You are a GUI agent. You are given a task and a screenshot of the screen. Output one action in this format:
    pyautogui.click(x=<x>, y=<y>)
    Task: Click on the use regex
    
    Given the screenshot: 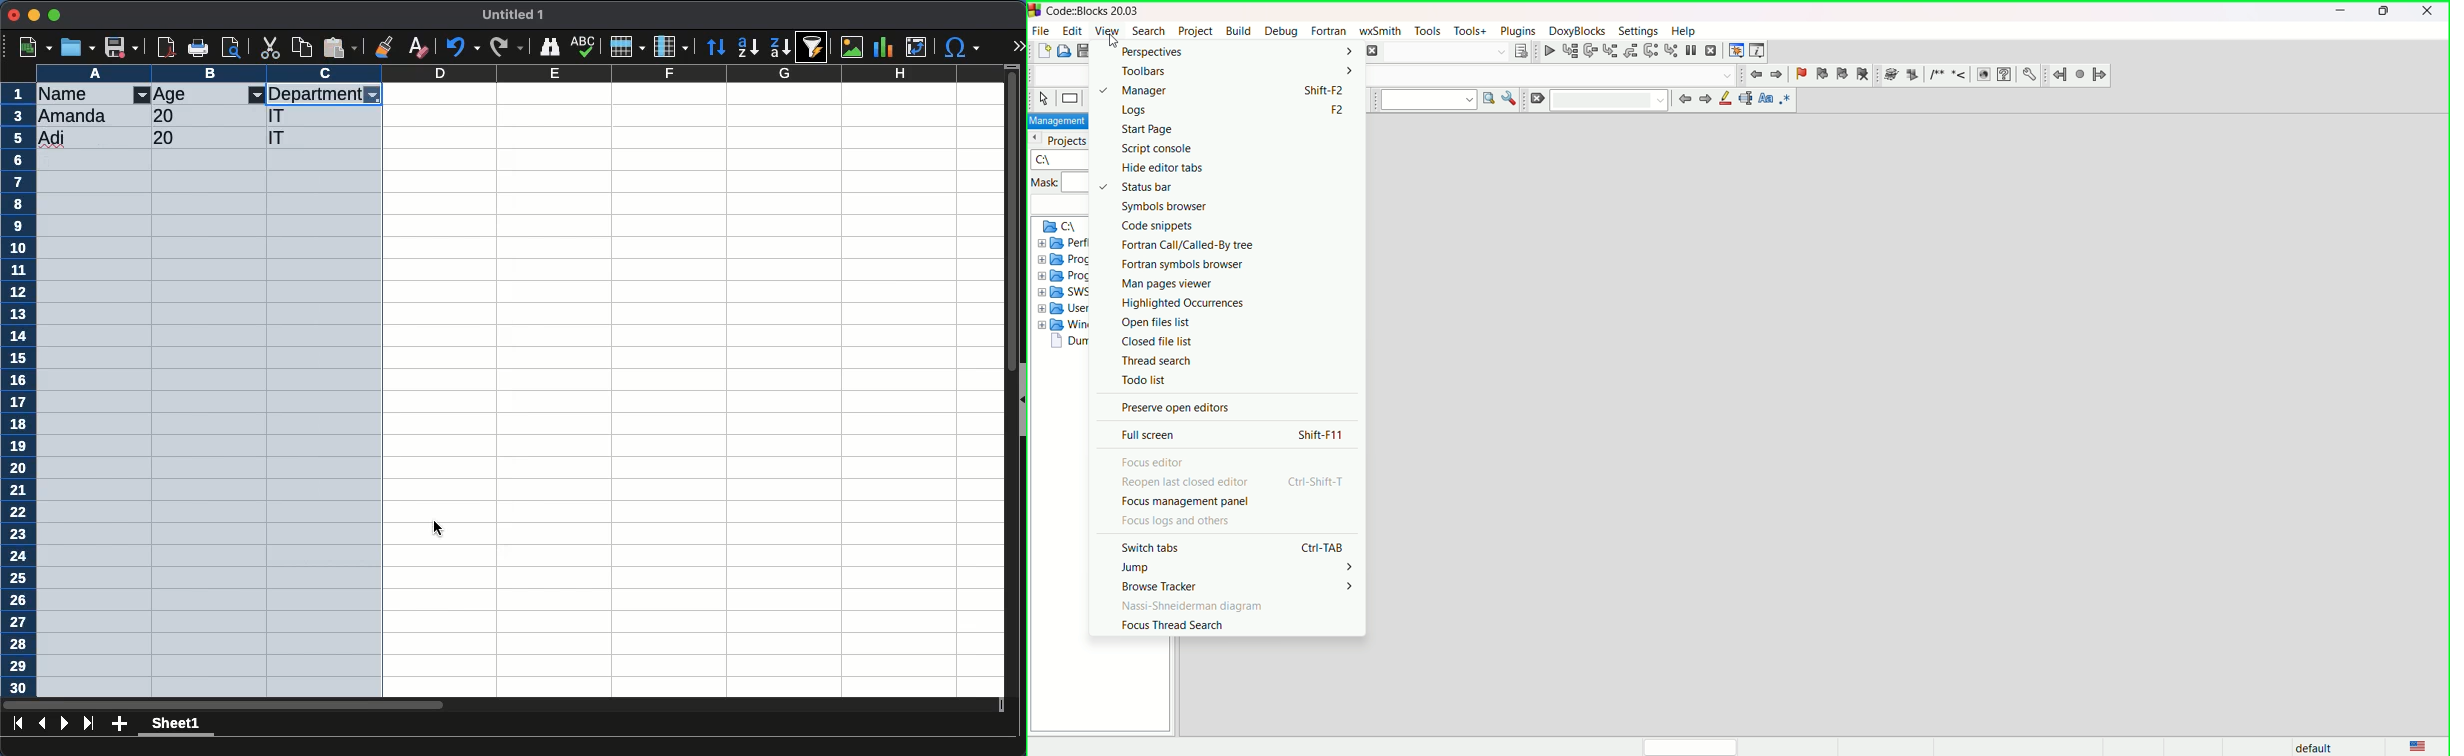 What is the action you would take?
    pyautogui.click(x=1788, y=100)
    